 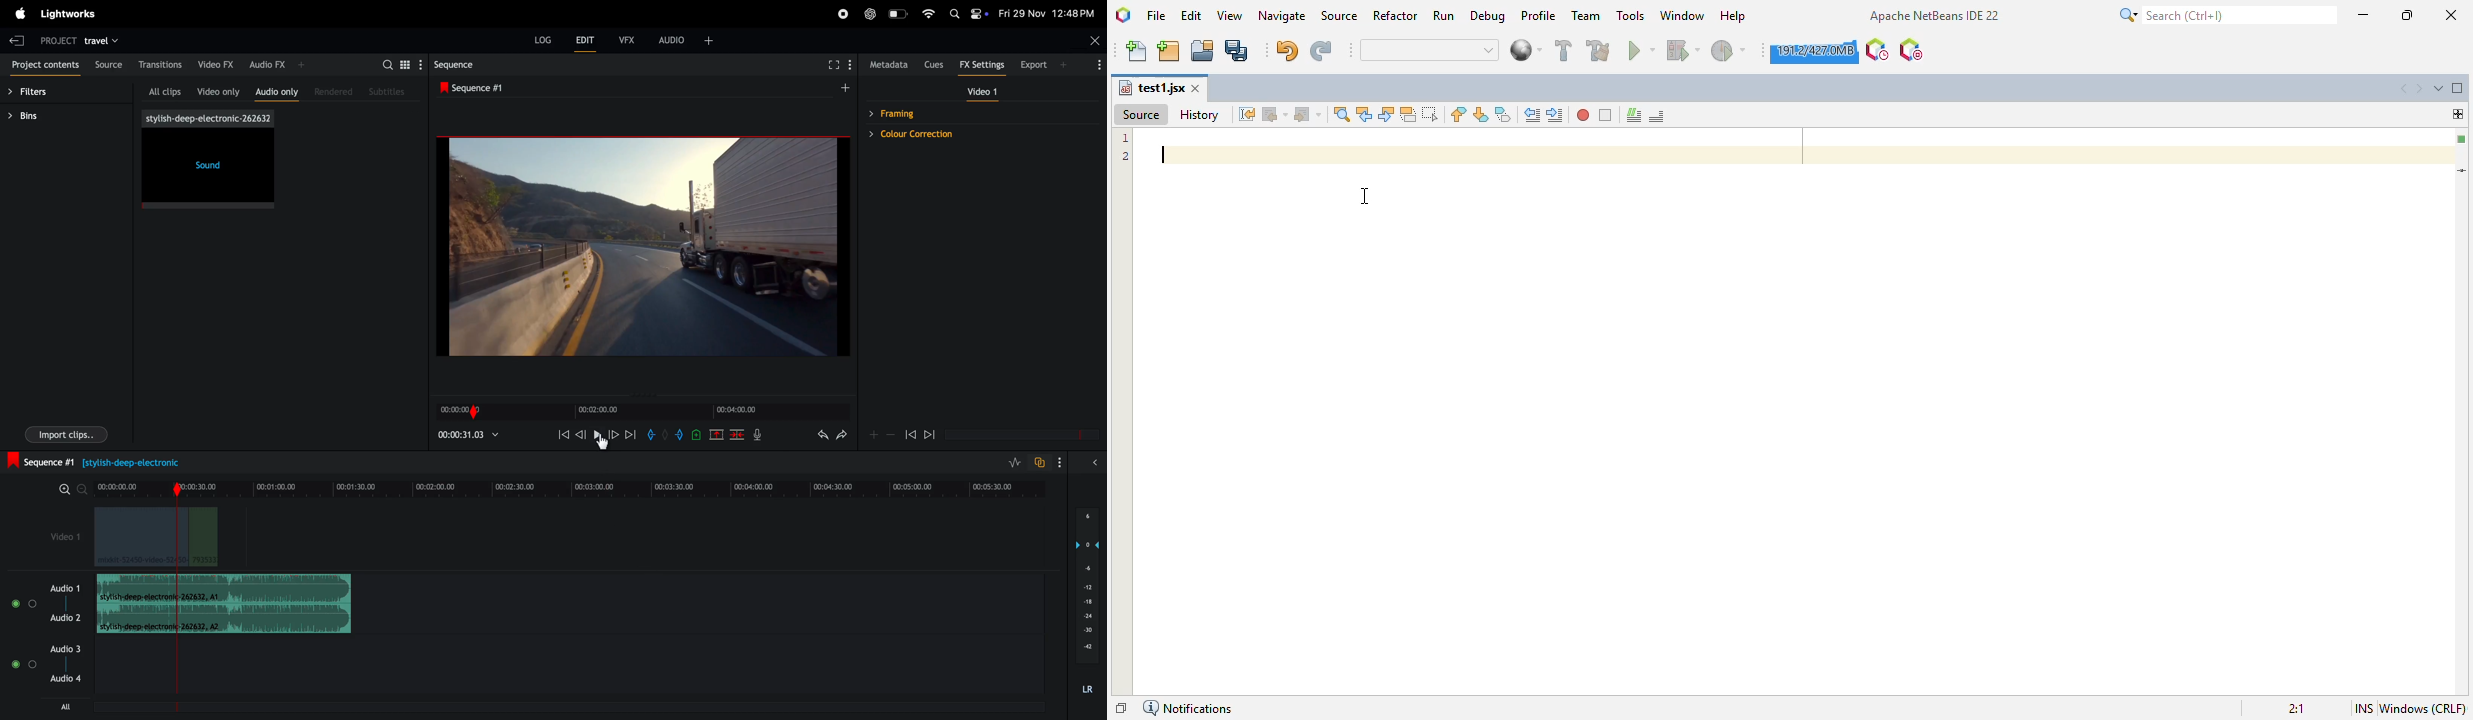 What do you see at coordinates (70, 14) in the screenshot?
I see `light works` at bounding box center [70, 14].